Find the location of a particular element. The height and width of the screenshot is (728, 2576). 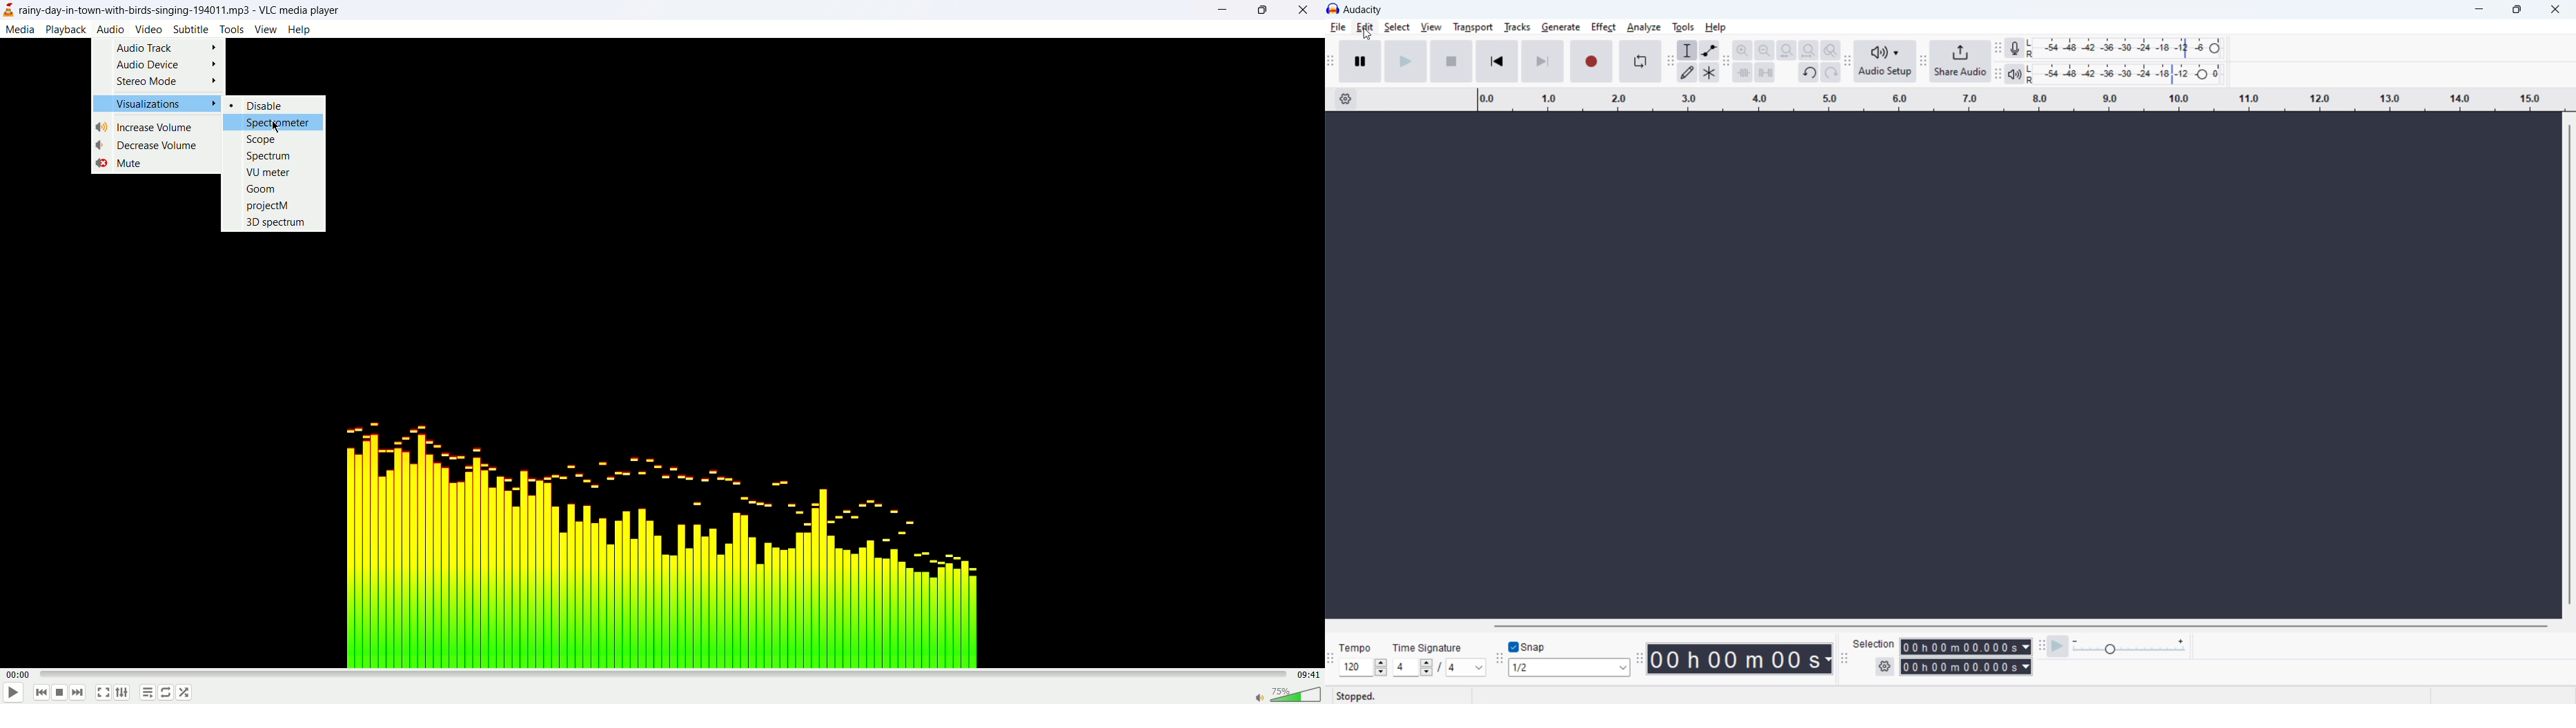

fit project to width is located at coordinates (1808, 50).